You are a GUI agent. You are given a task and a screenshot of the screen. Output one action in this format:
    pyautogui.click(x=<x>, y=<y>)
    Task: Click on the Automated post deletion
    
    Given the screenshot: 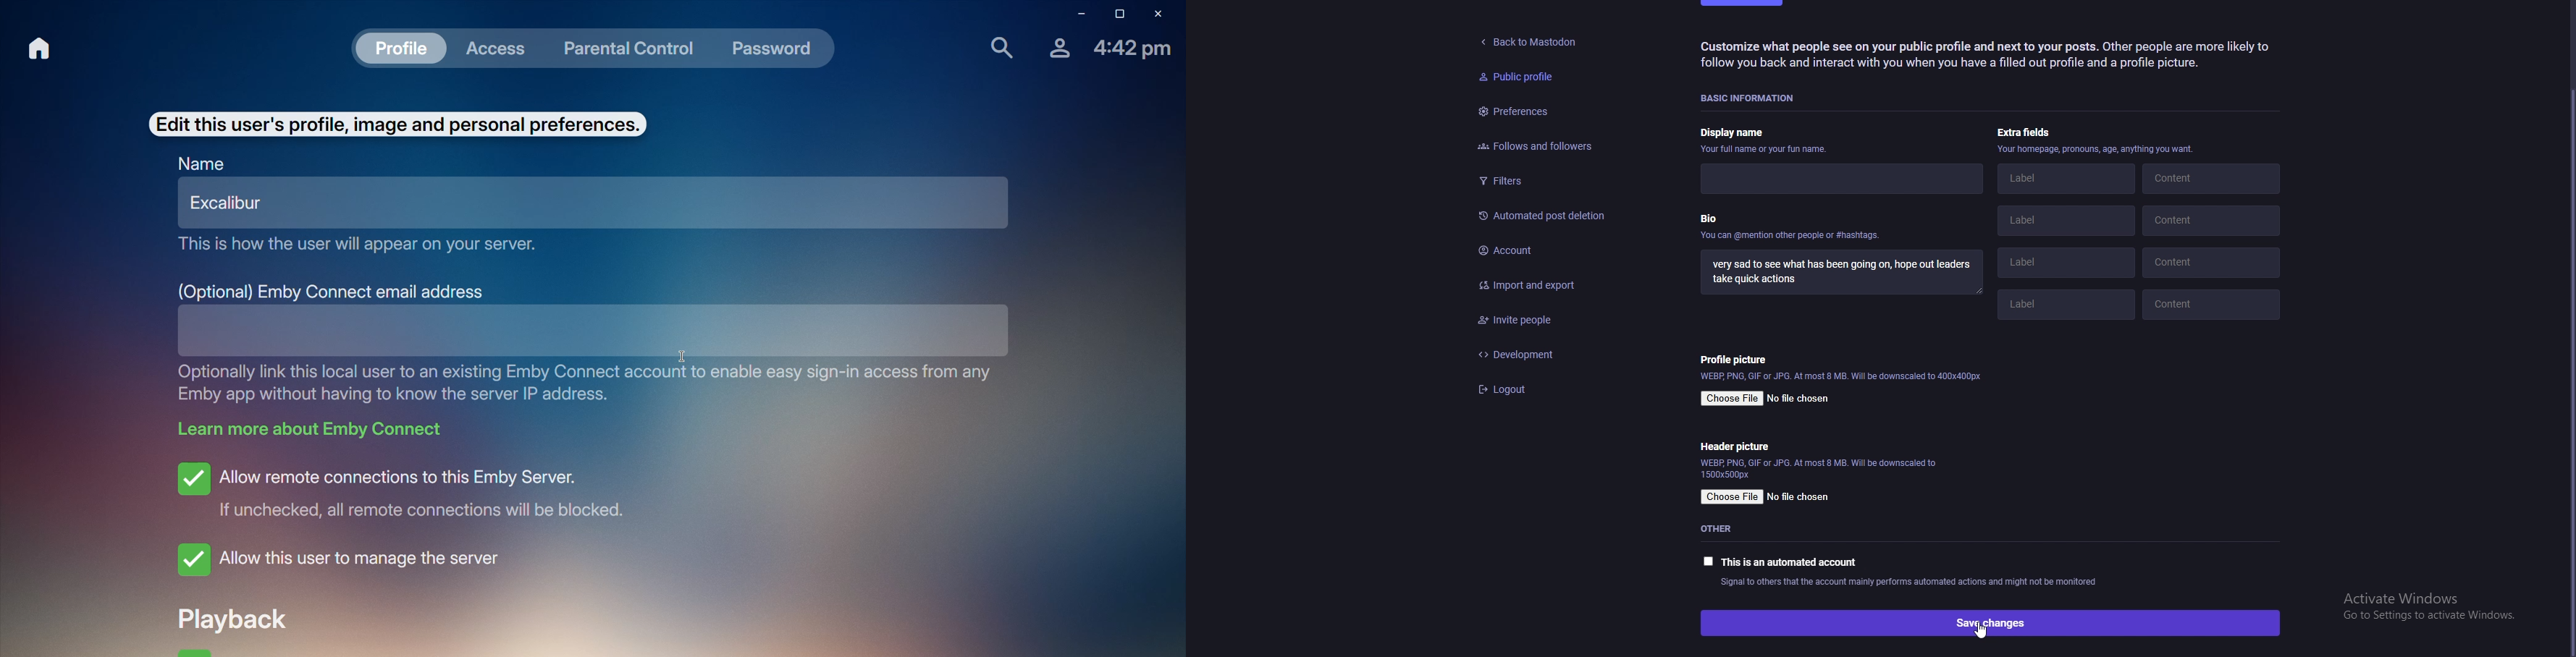 What is the action you would take?
    pyautogui.click(x=1544, y=214)
    